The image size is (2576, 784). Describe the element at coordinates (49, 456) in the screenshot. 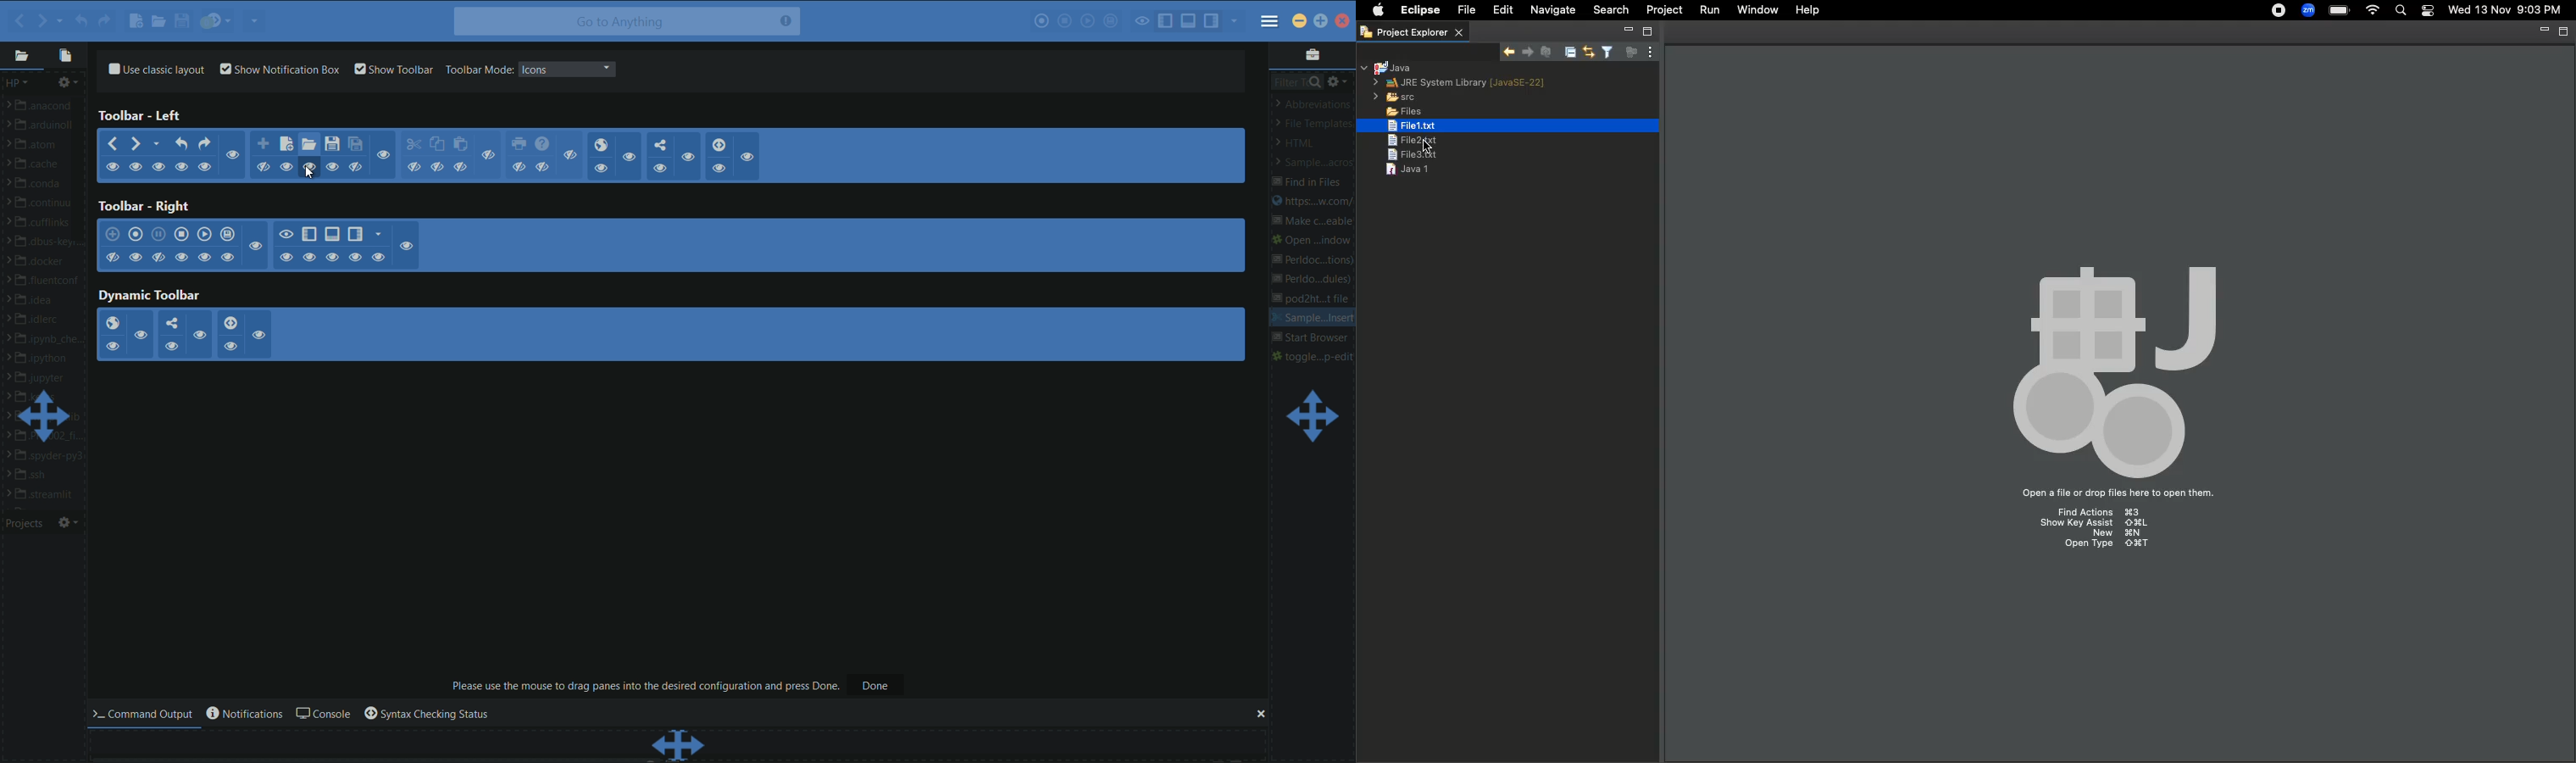

I see `.spyder-py3` at that location.